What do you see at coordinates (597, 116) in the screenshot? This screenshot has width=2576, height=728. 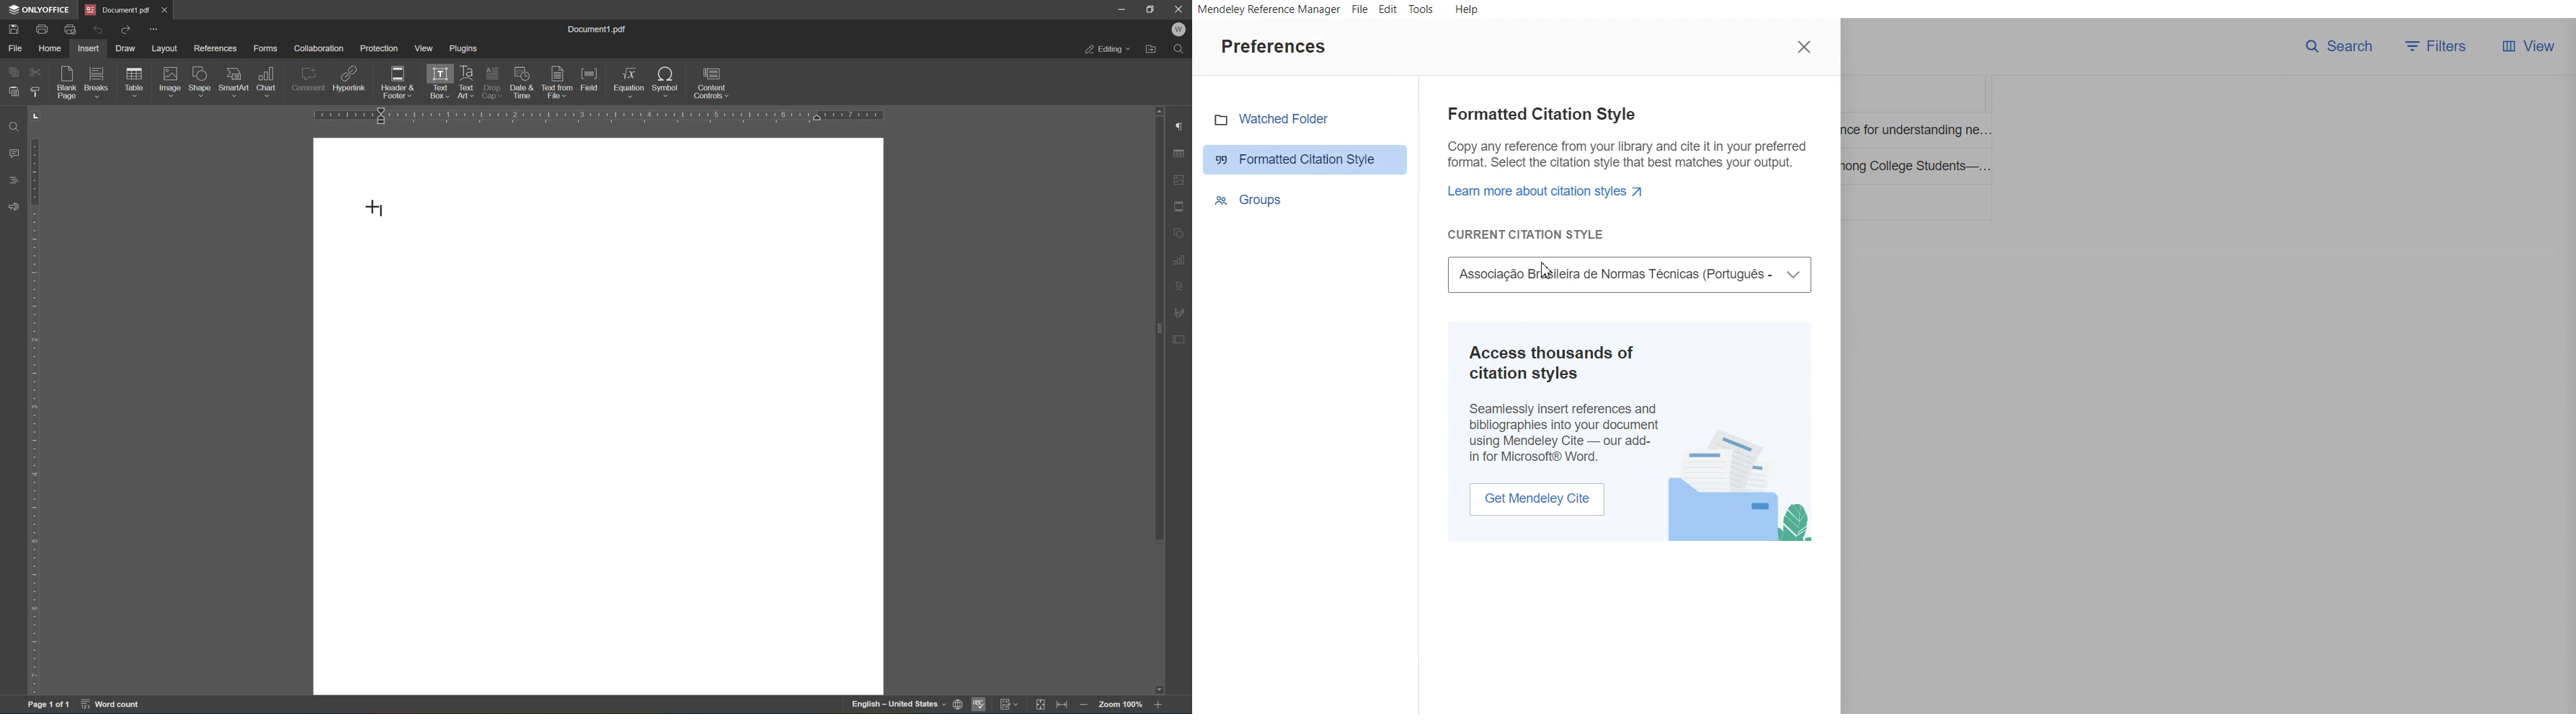 I see `ruler` at bounding box center [597, 116].